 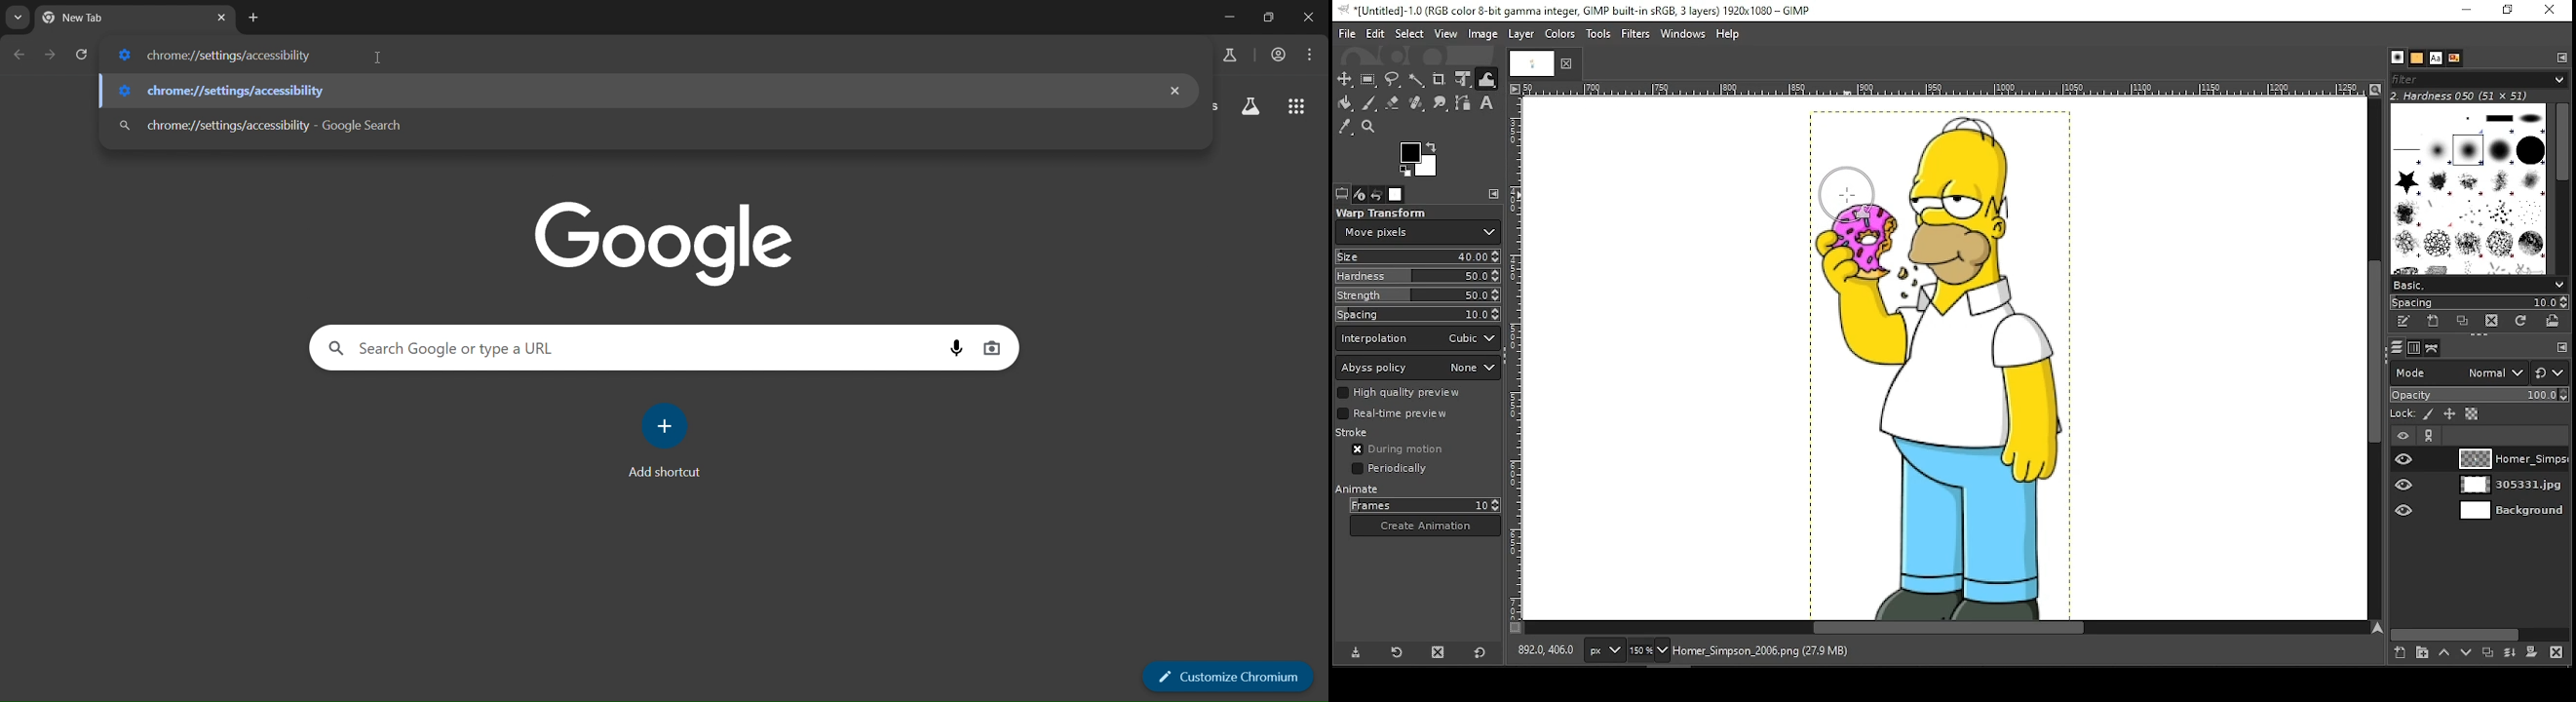 I want to click on 892.0, 406.0, so click(x=1546, y=651).